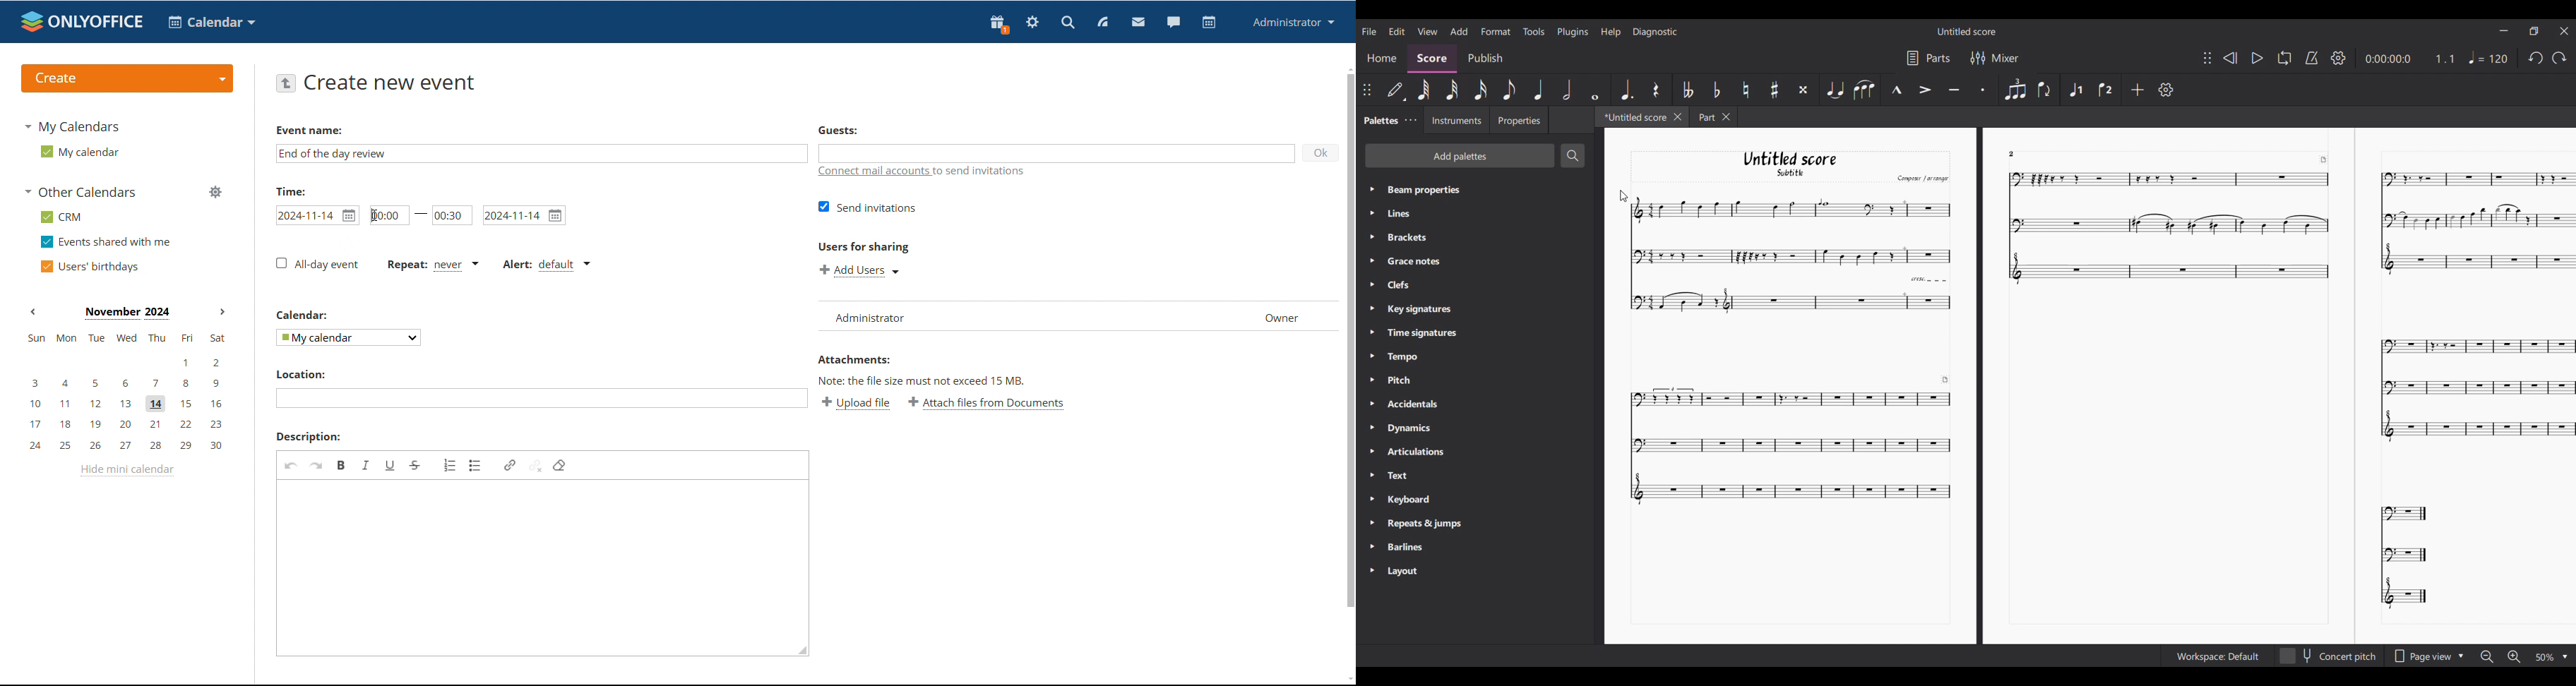 This screenshot has width=2576, height=700. I want to click on 3, 4, 5, 6, 7, 8, 9, so click(126, 382).